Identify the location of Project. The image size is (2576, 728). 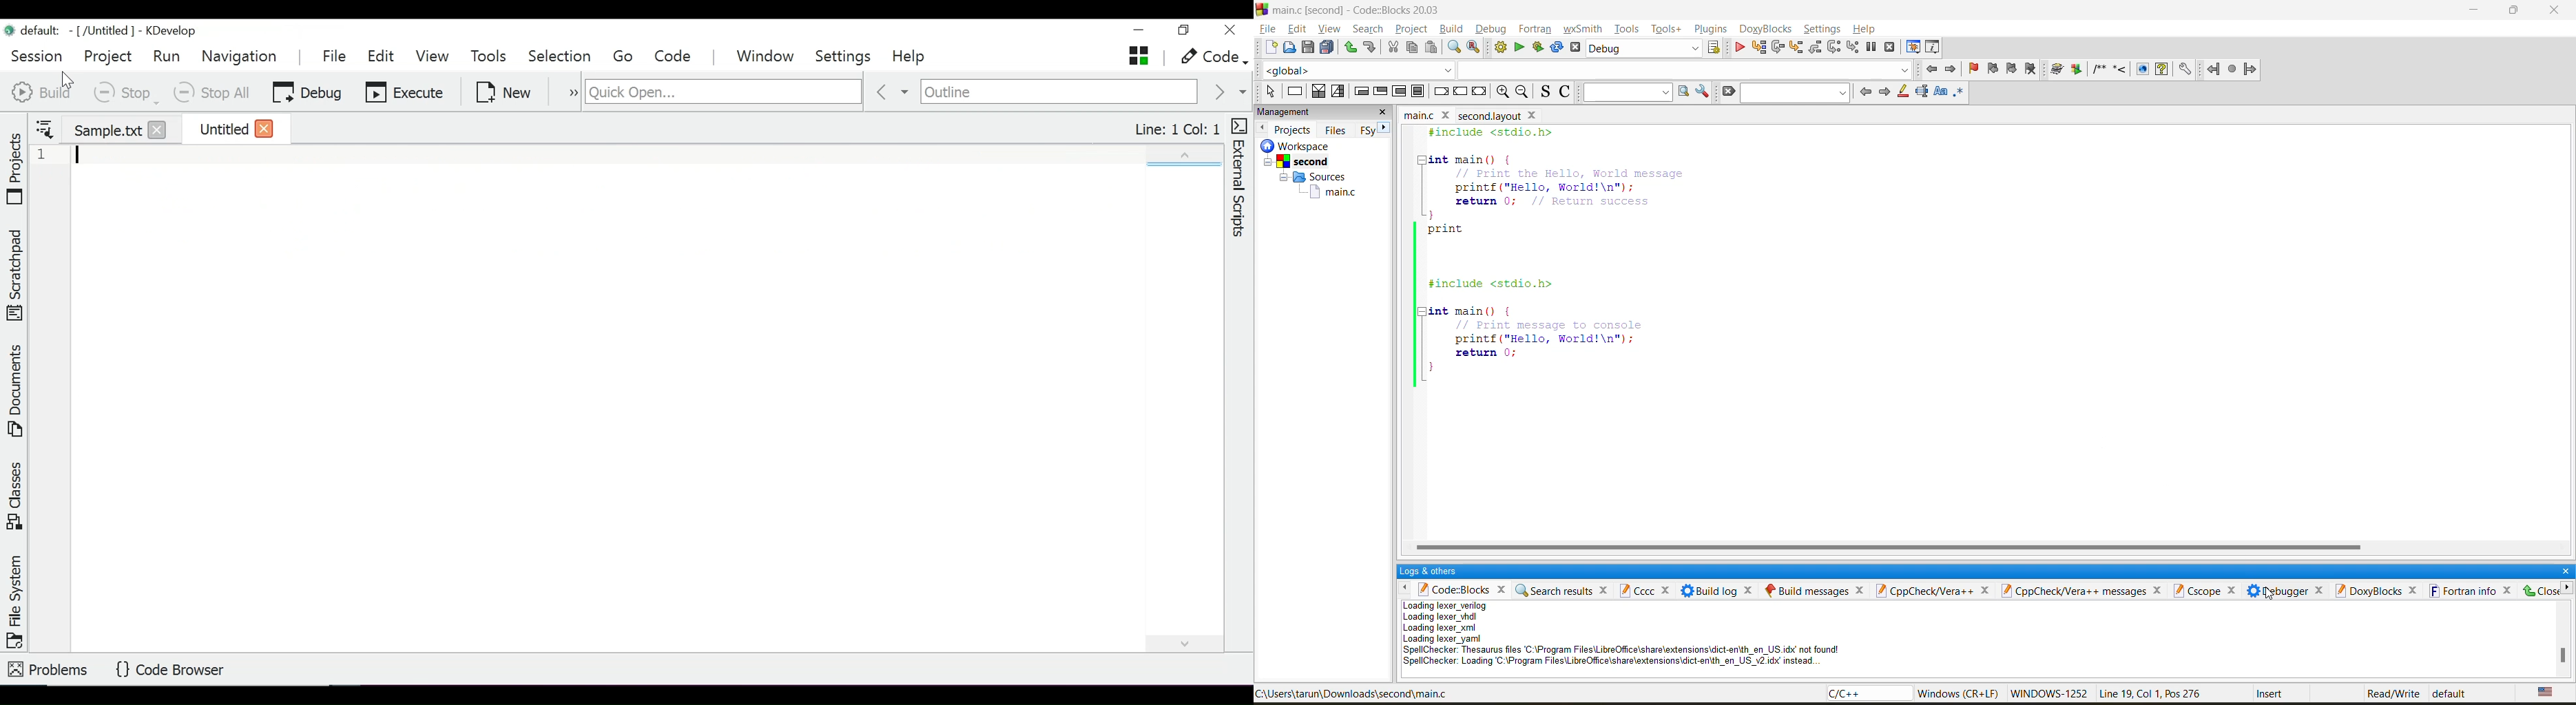
(108, 55).